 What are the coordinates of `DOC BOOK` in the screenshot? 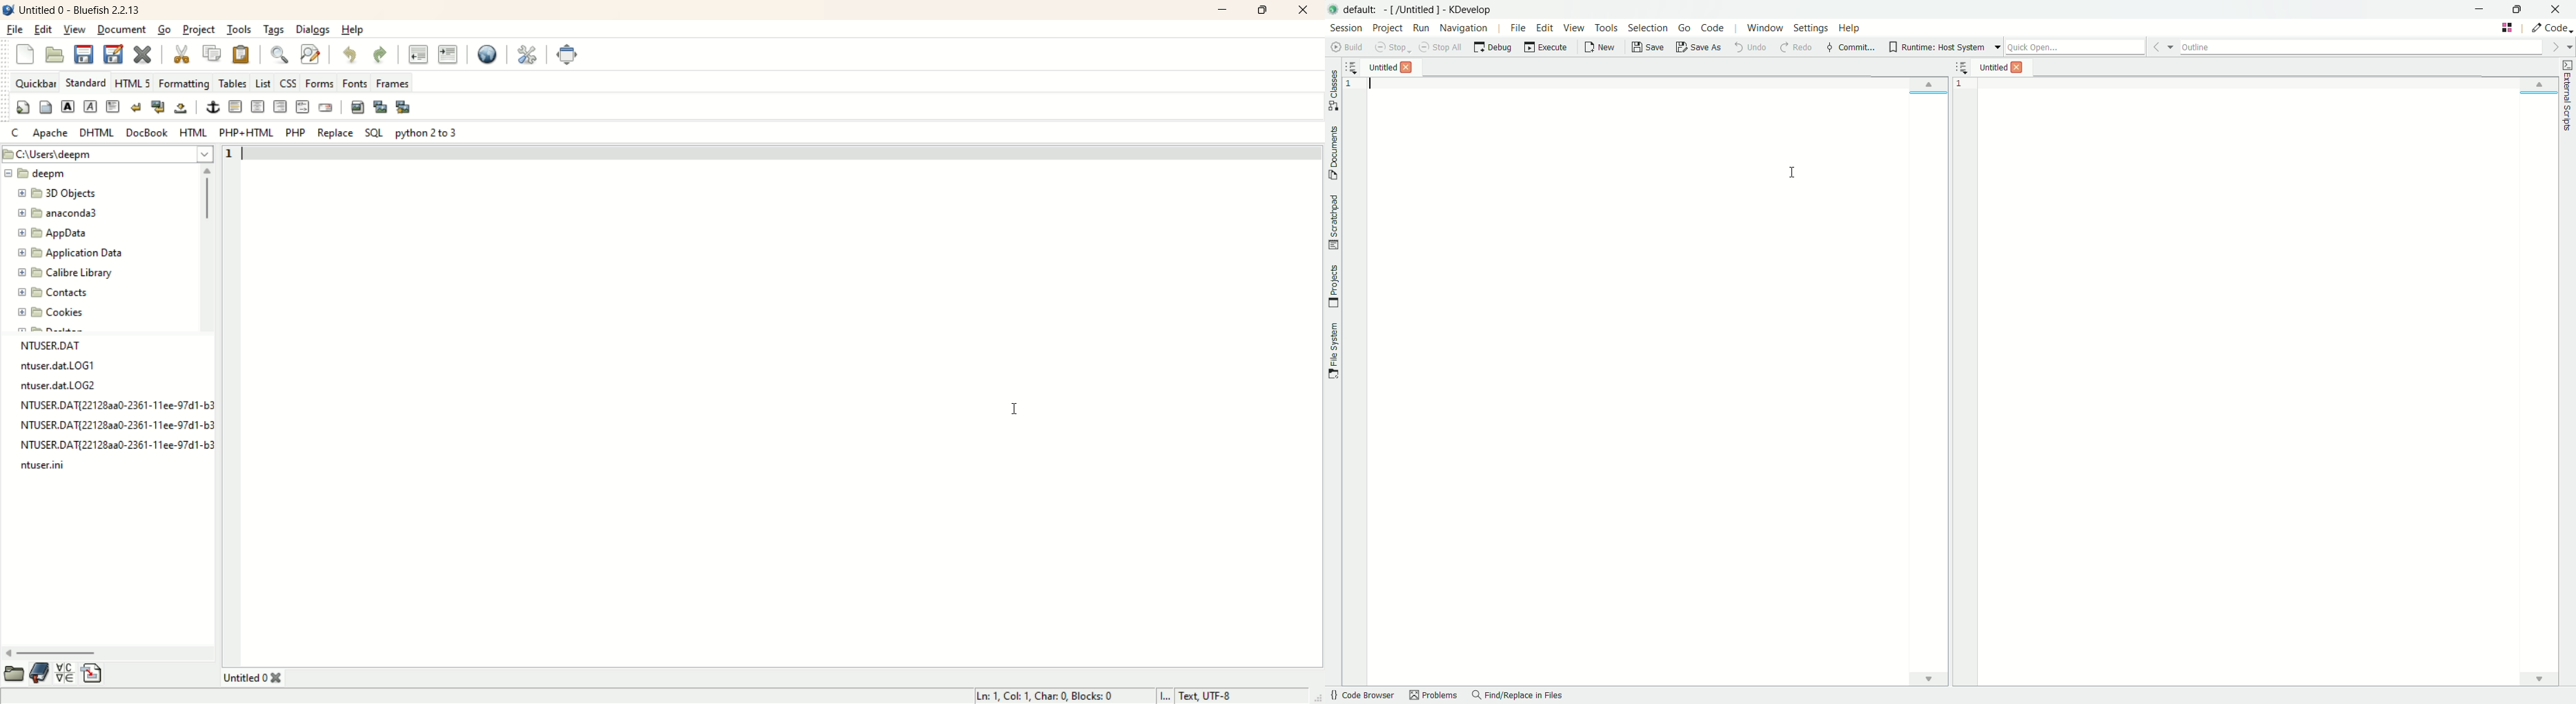 It's located at (148, 133).